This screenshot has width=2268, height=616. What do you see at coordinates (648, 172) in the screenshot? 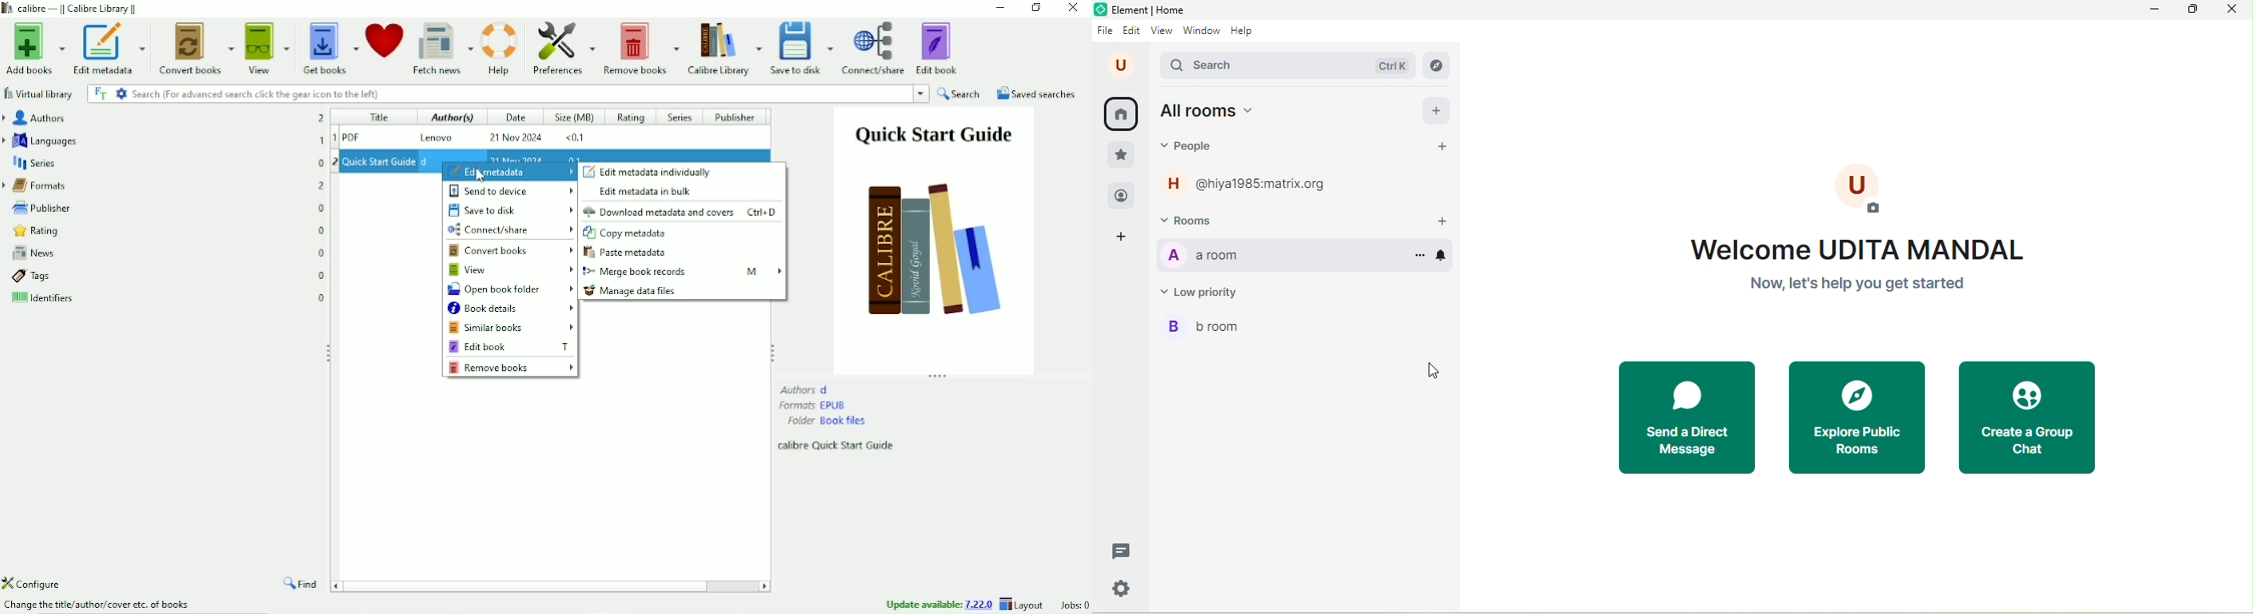
I see `Edit metadata individually` at bounding box center [648, 172].